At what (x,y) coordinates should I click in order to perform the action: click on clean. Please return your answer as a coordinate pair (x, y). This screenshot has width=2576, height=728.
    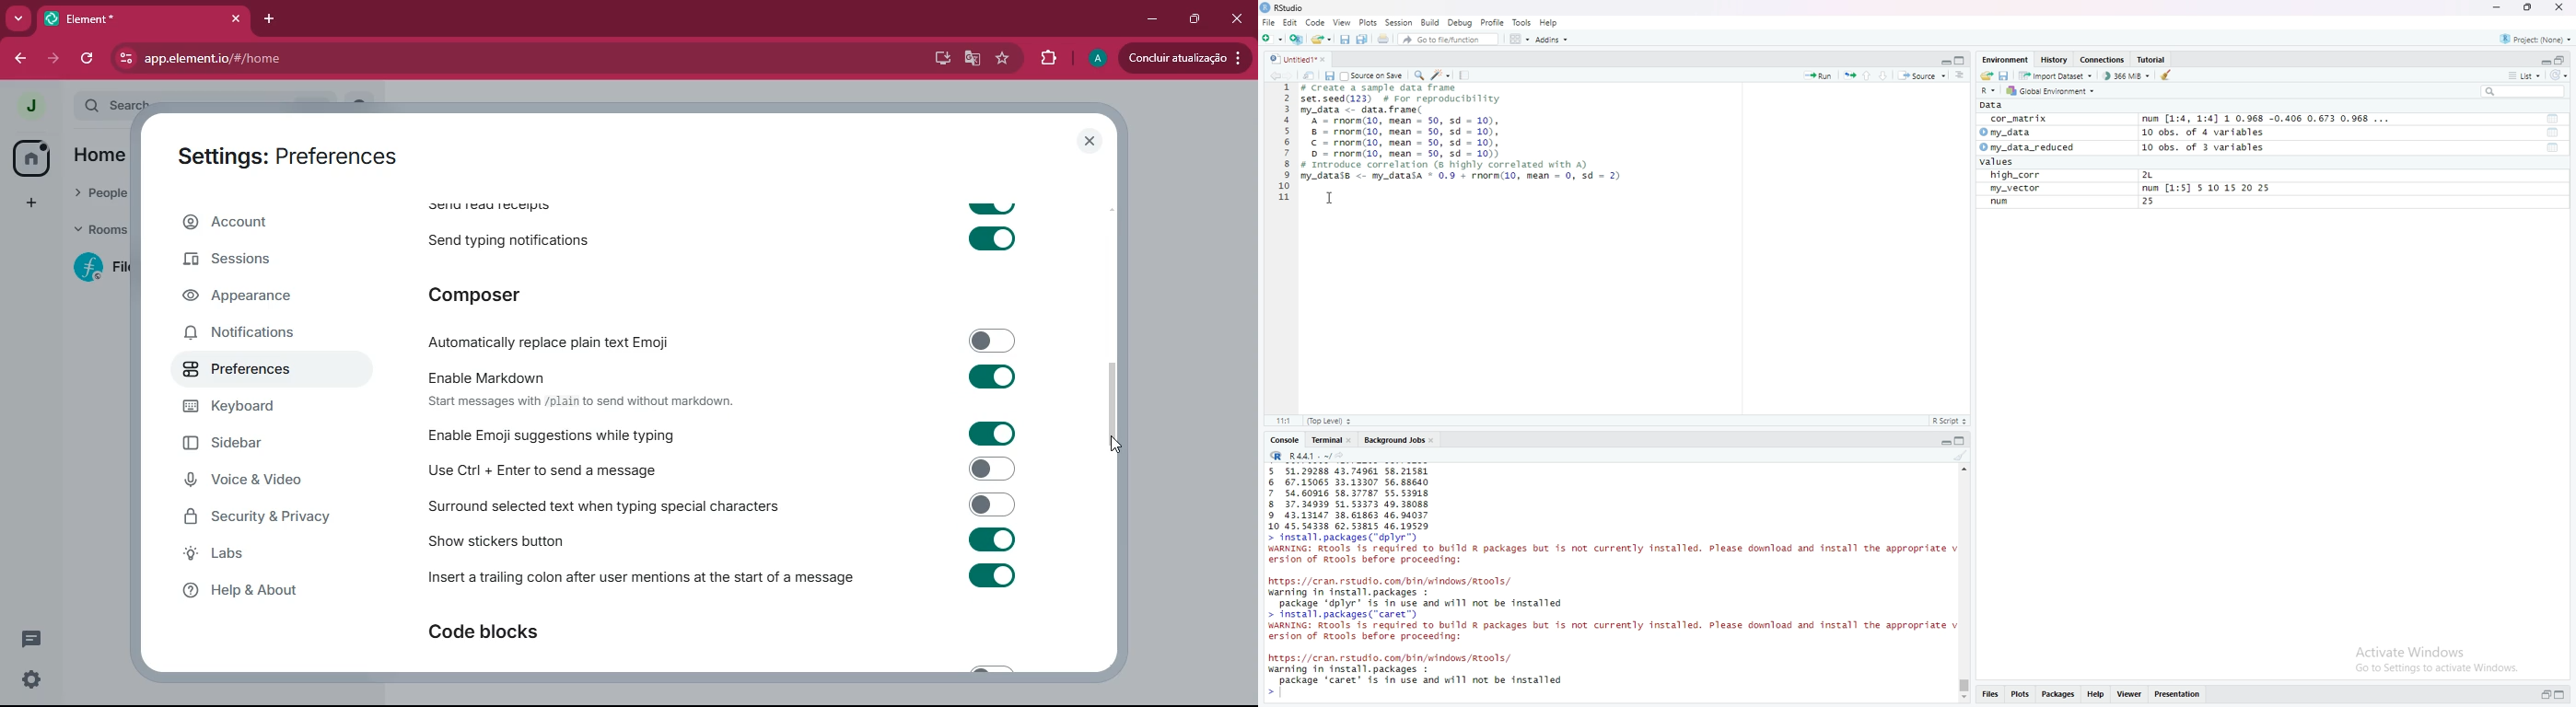
    Looking at the image, I should click on (2168, 75).